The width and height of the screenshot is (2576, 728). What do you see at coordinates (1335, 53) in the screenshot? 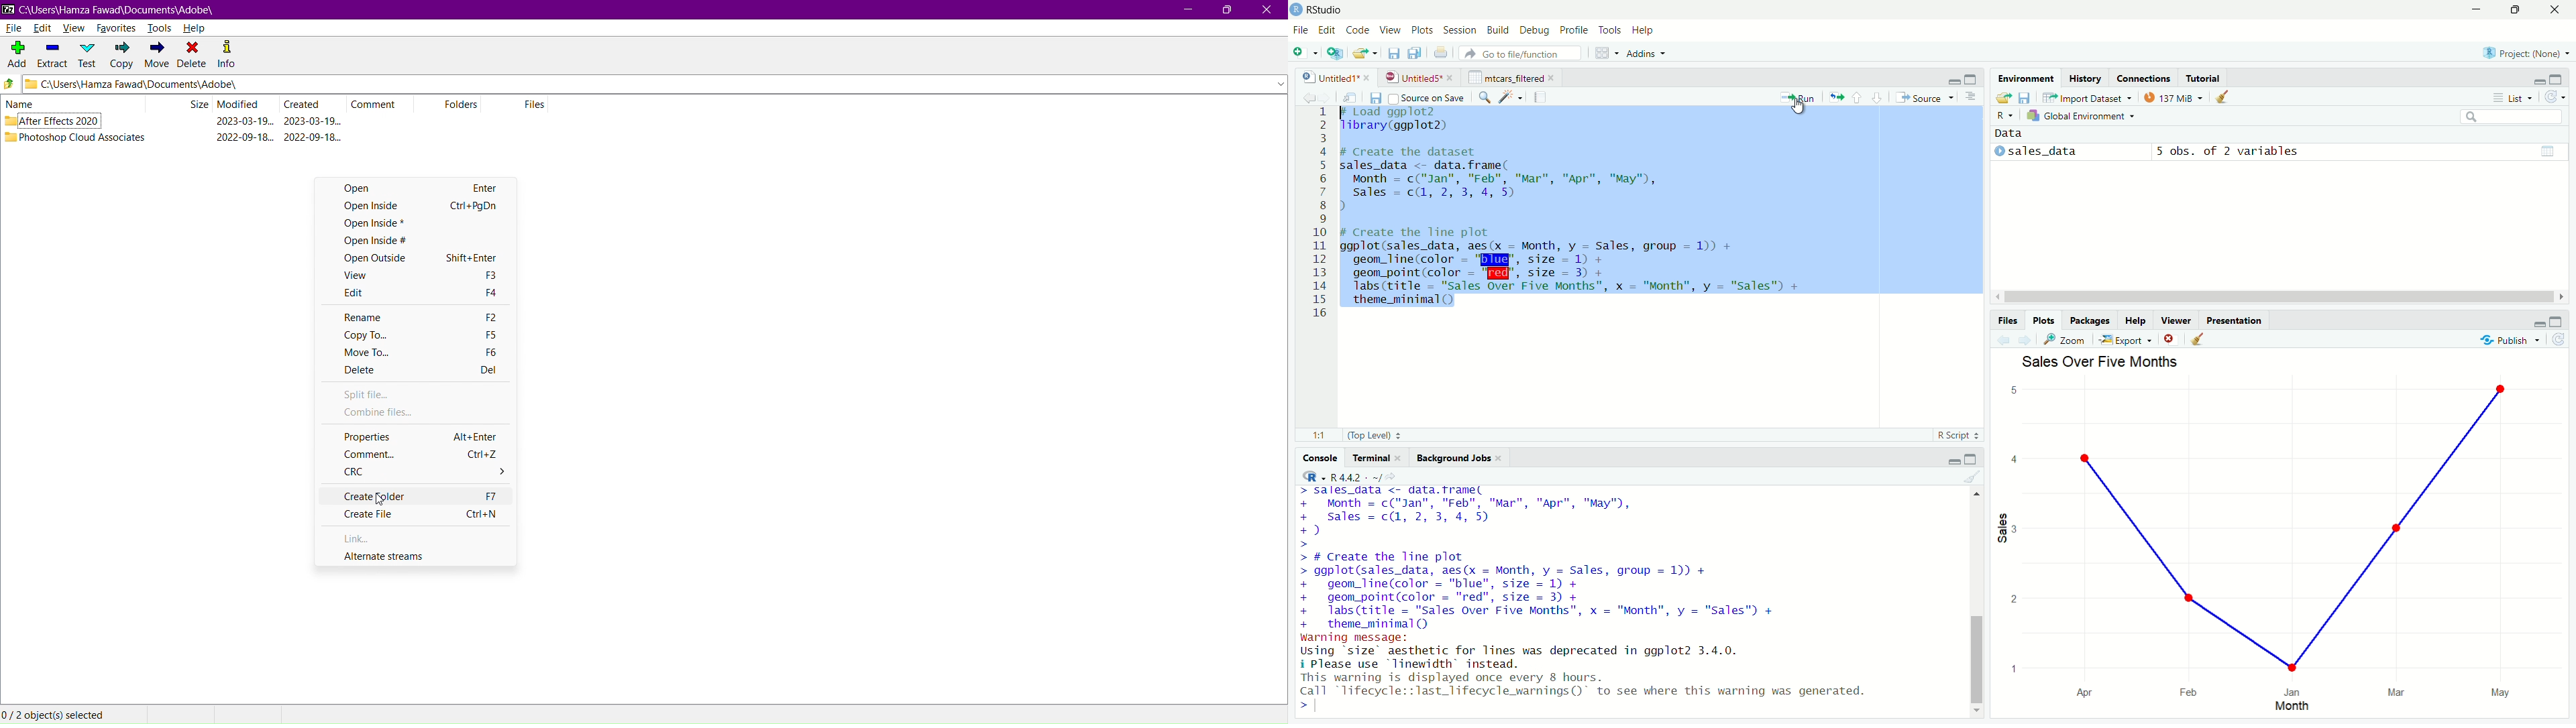
I see `create a project` at bounding box center [1335, 53].